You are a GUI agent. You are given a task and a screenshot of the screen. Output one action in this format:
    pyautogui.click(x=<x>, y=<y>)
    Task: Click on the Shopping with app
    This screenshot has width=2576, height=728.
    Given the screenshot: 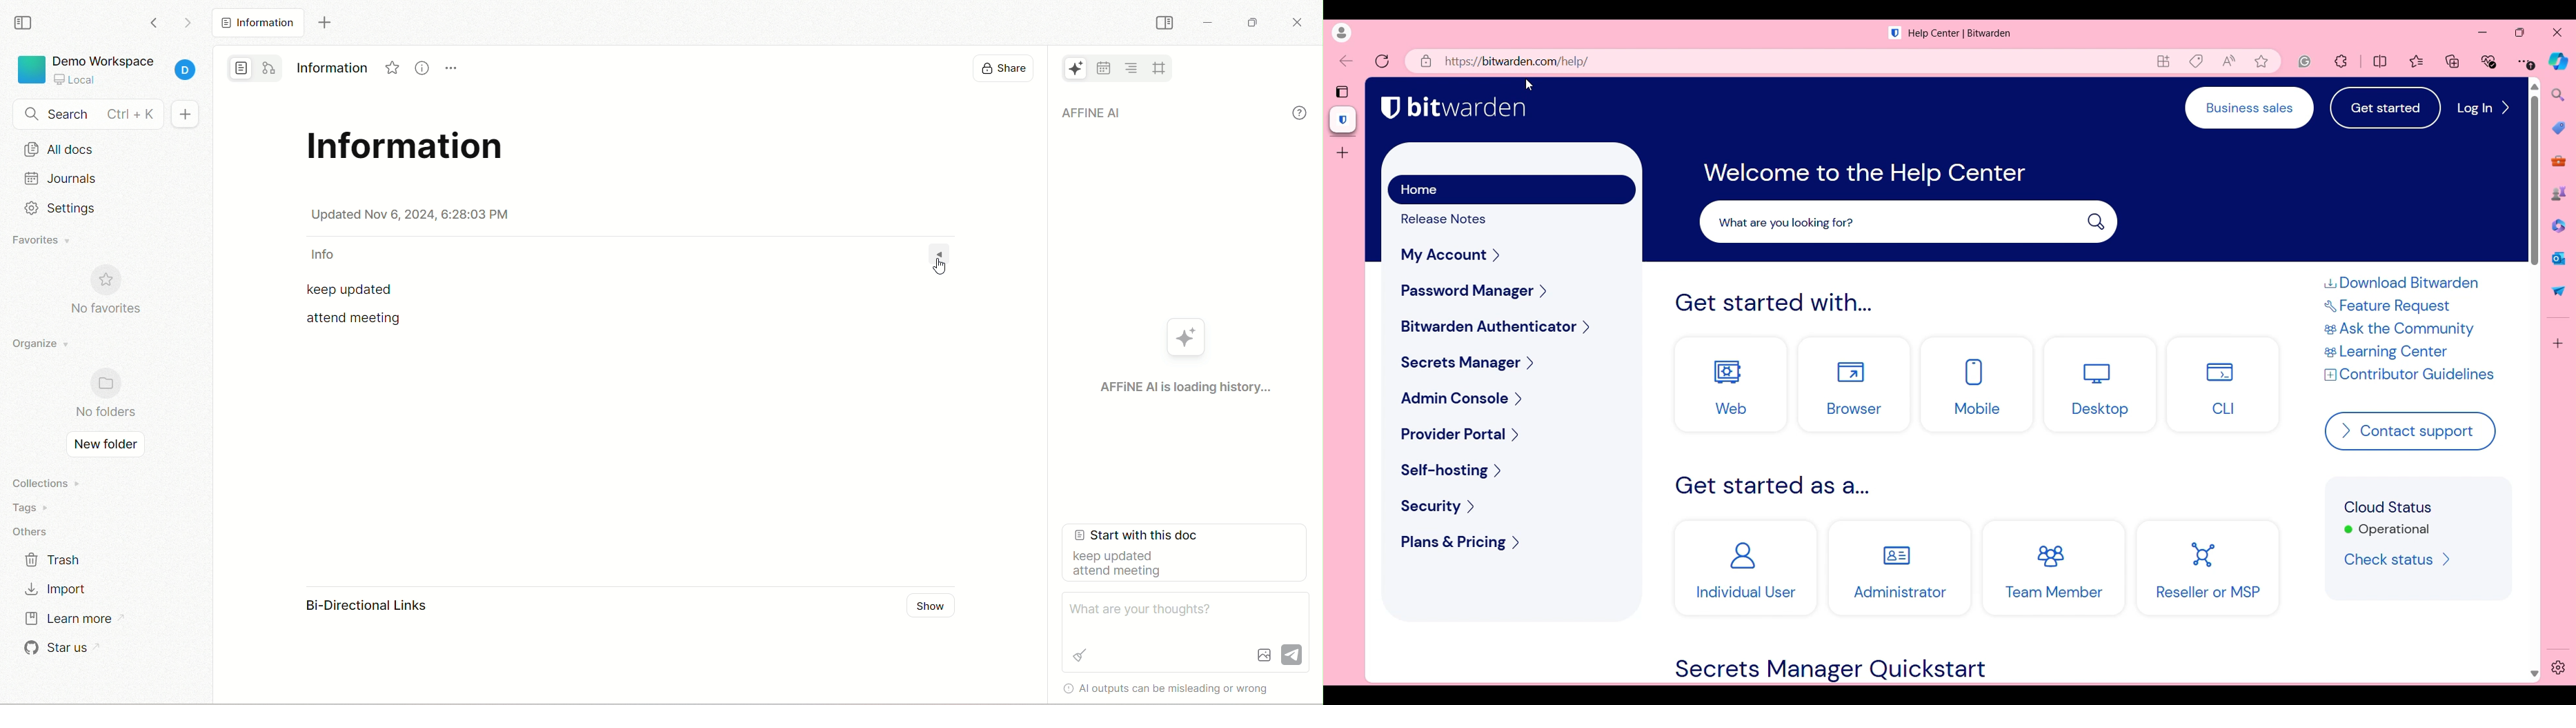 What is the action you would take?
    pyautogui.click(x=2197, y=61)
    